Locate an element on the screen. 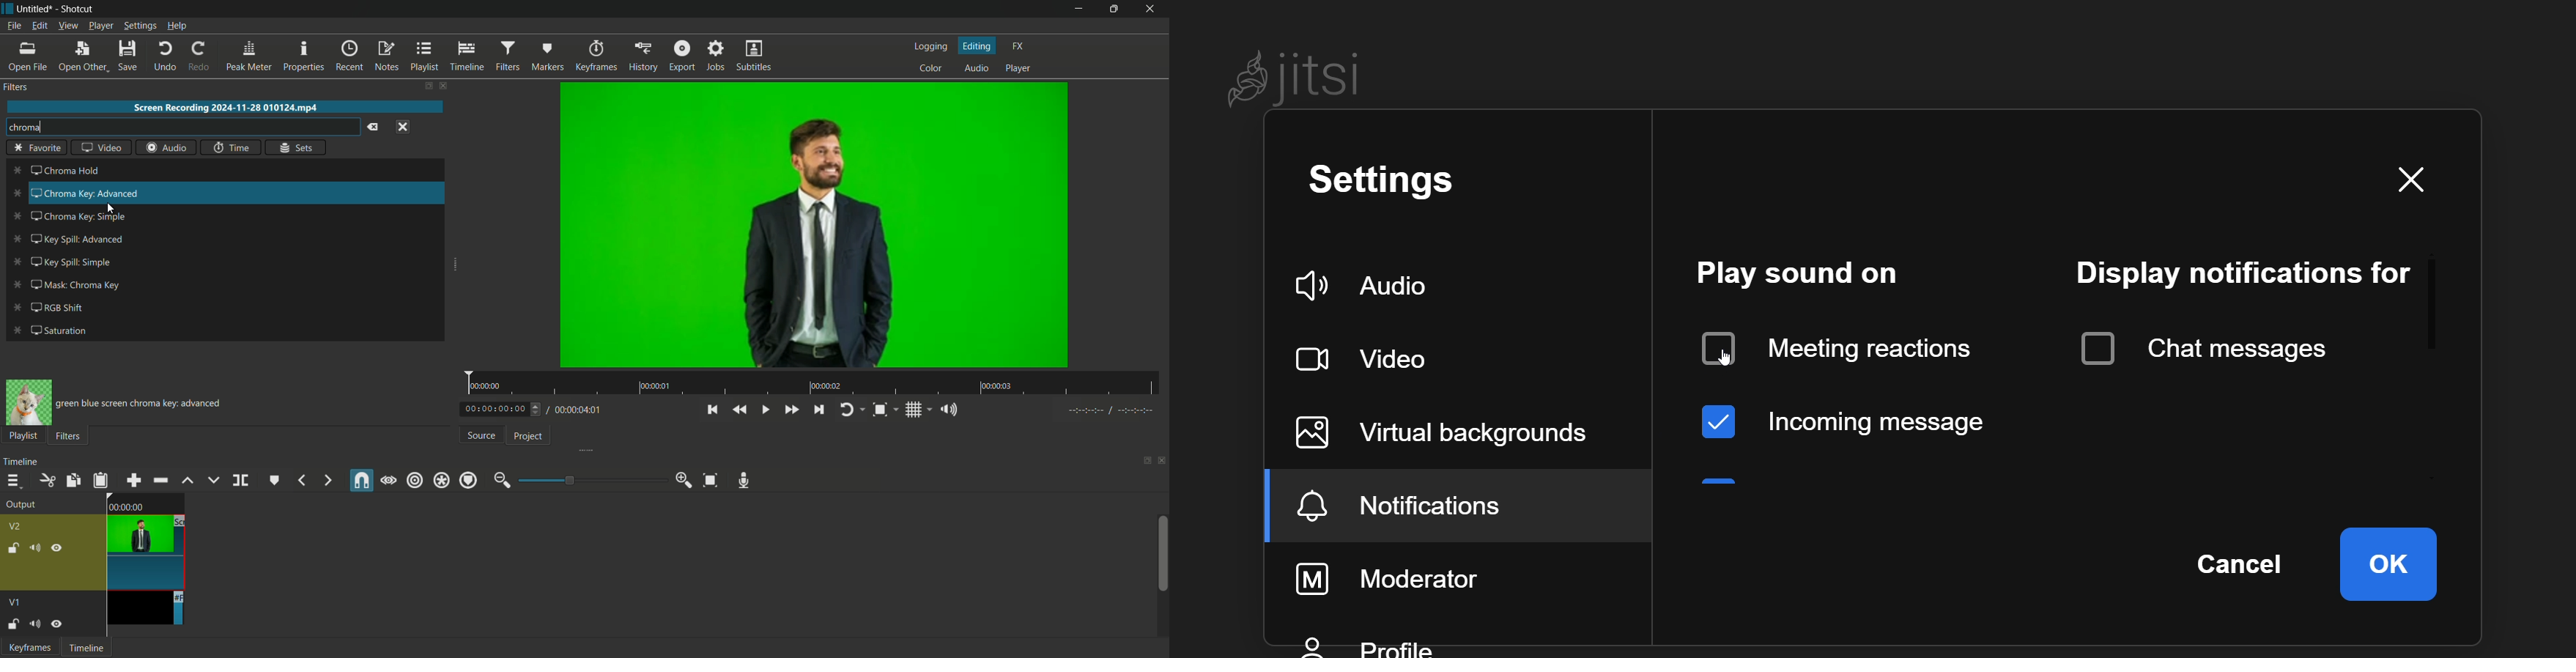 The image size is (2576, 672). undo is located at coordinates (163, 55).